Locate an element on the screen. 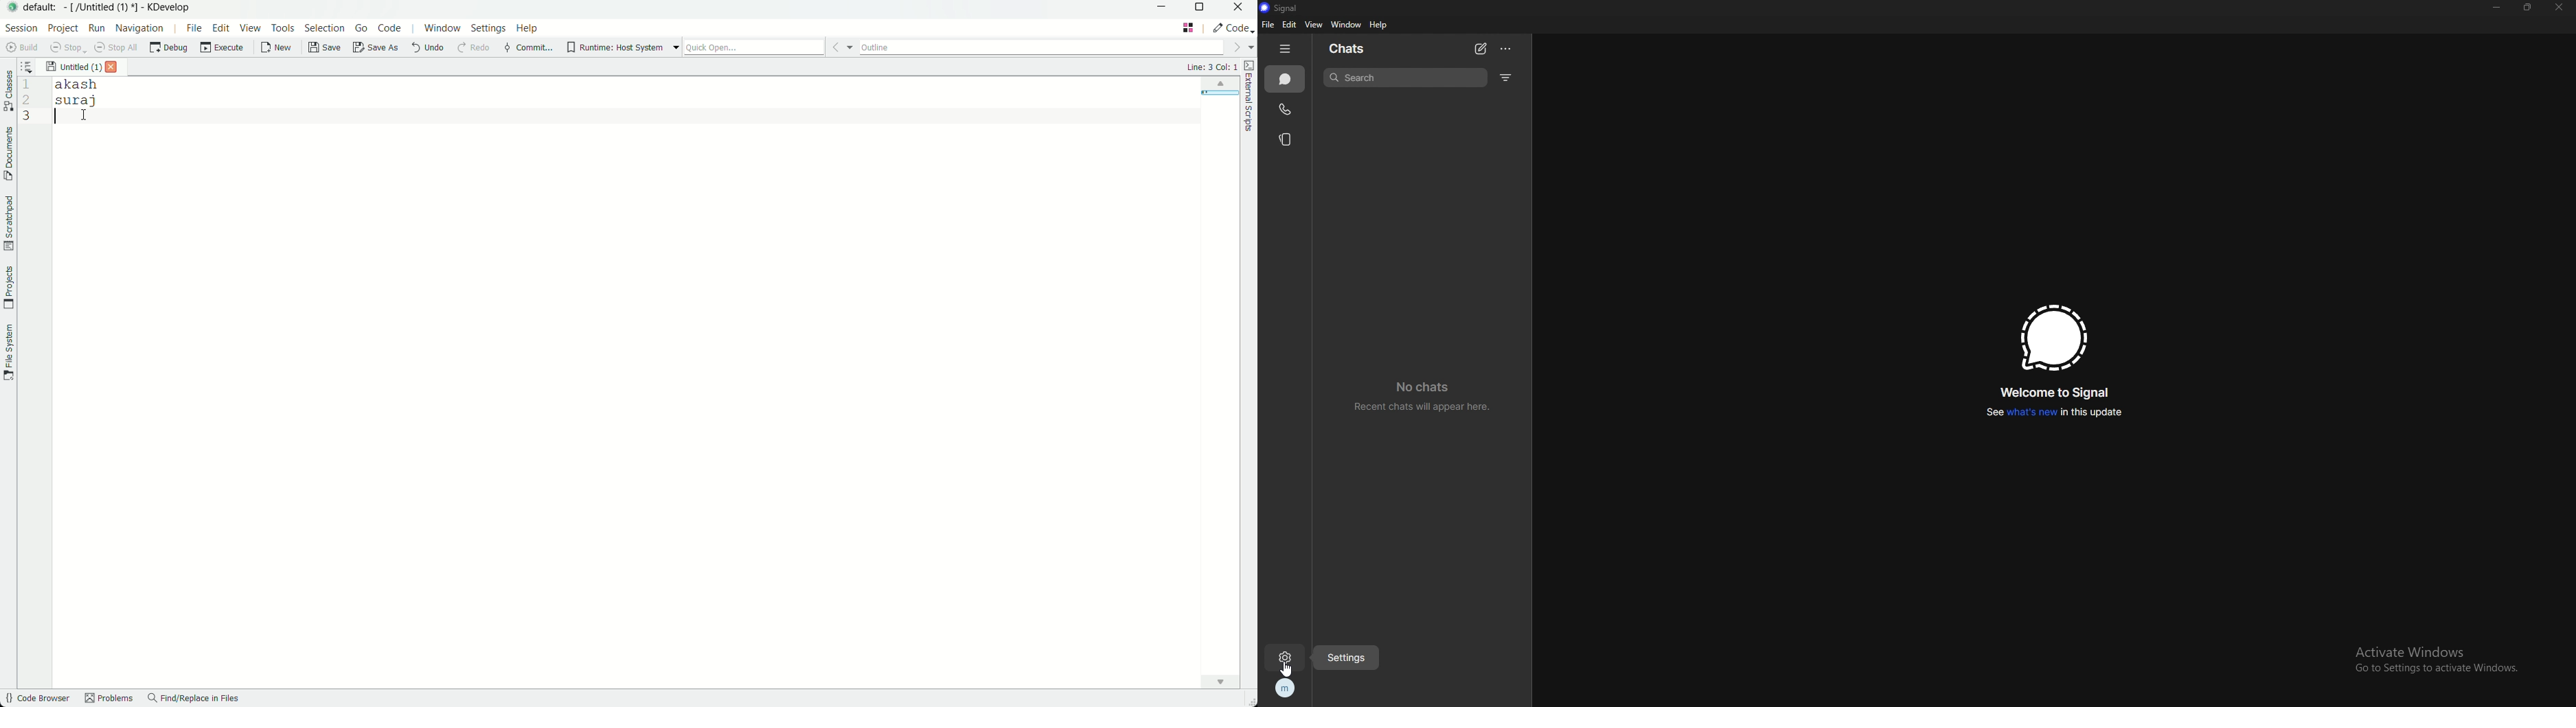 The width and height of the screenshot is (2576, 728). window is located at coordinates (1347, 25).